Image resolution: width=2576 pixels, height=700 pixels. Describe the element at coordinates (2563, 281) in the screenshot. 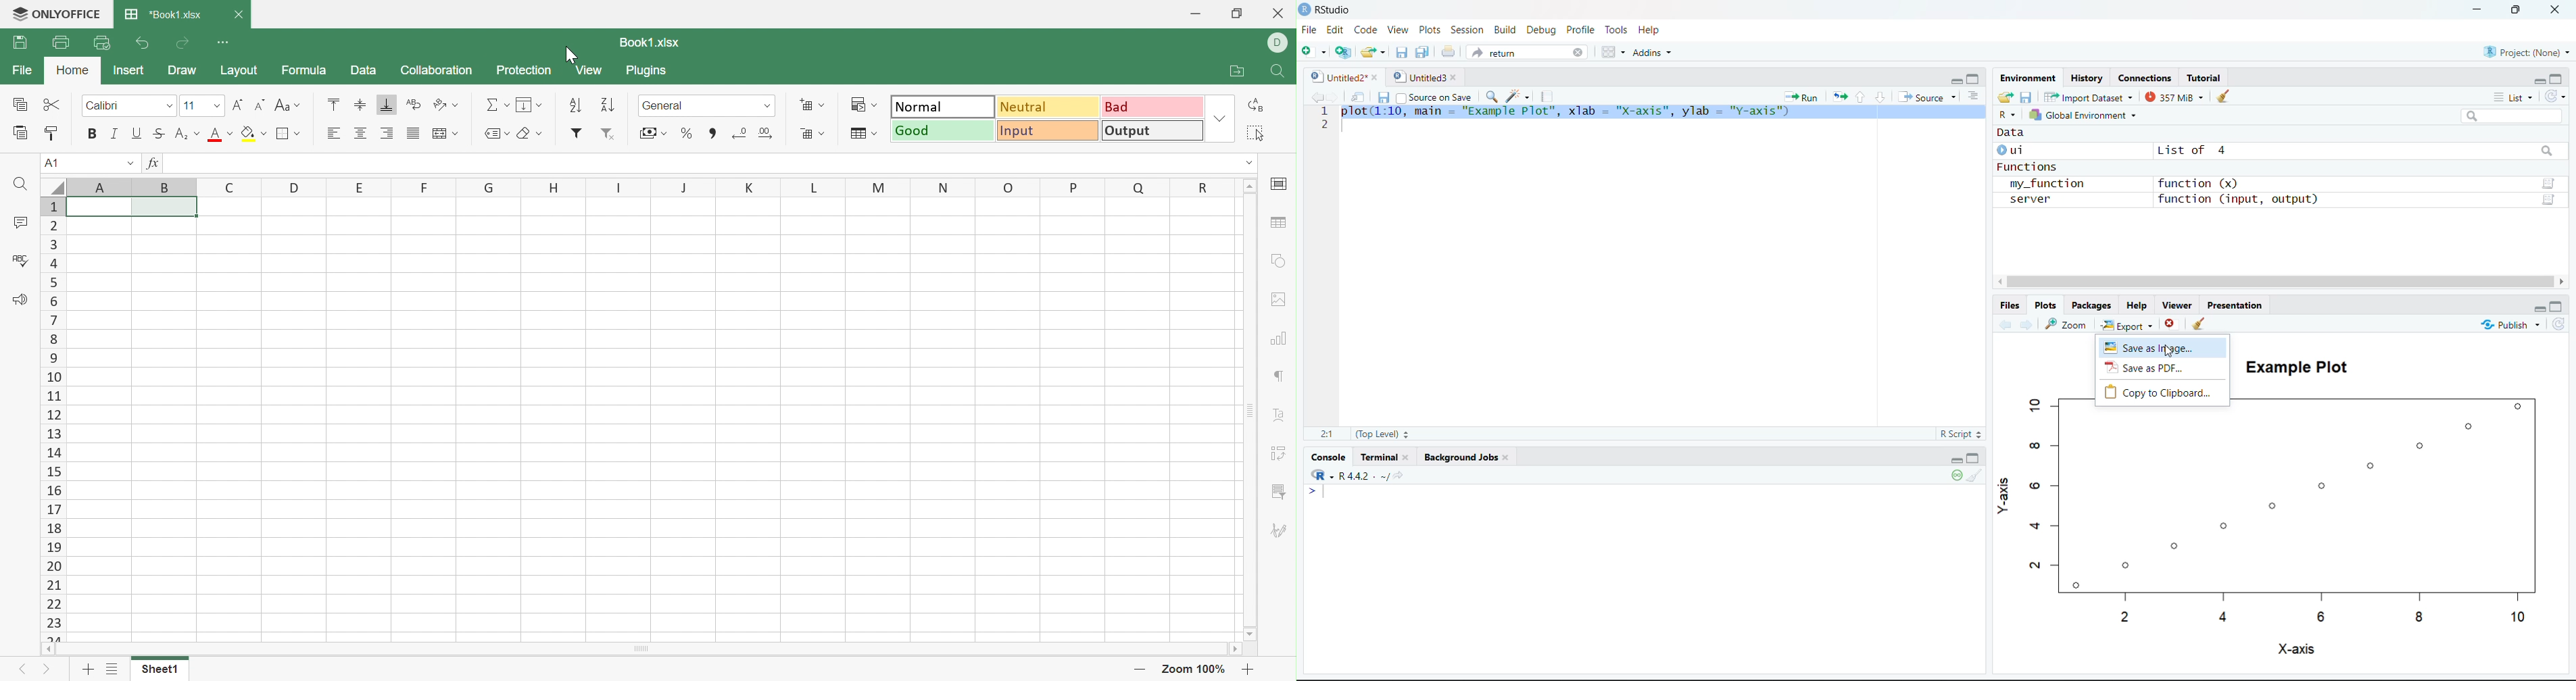

I see `Right` at that location.